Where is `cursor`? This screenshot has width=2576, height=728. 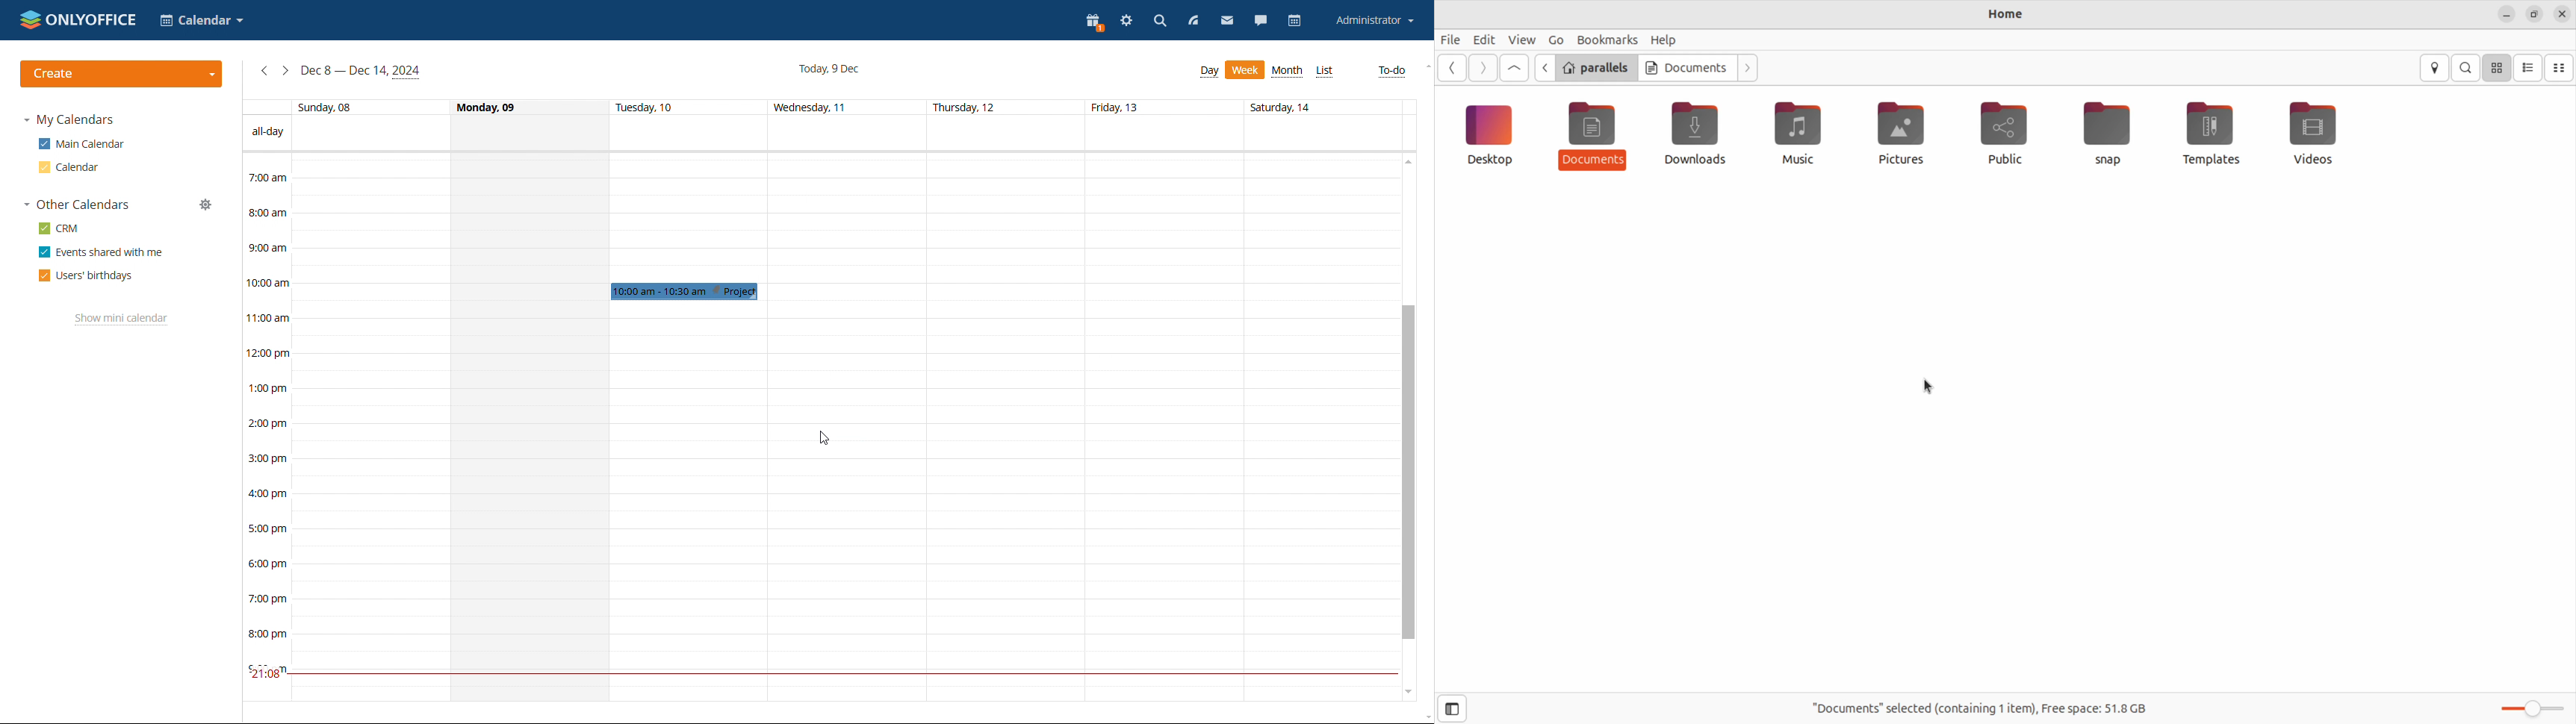 cursor is located at coordinates (1932, 384).